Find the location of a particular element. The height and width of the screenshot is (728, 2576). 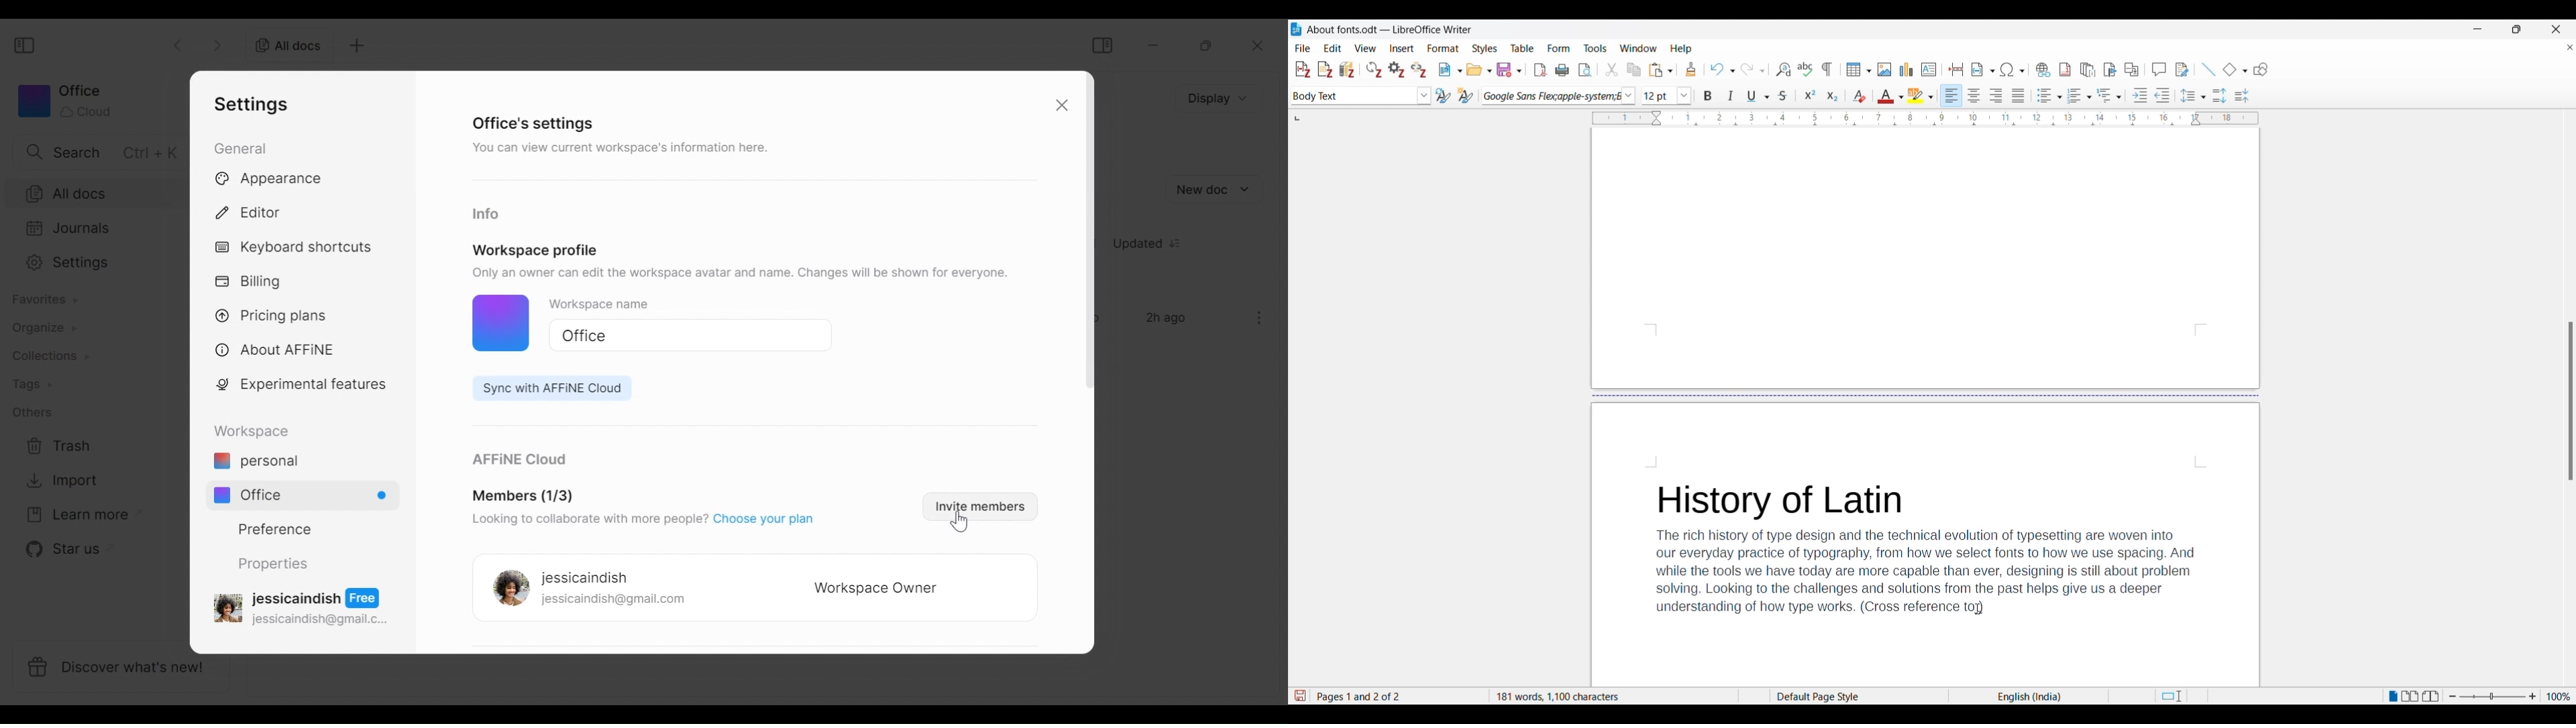

Insert graph is located at coordinates (1907, 69).